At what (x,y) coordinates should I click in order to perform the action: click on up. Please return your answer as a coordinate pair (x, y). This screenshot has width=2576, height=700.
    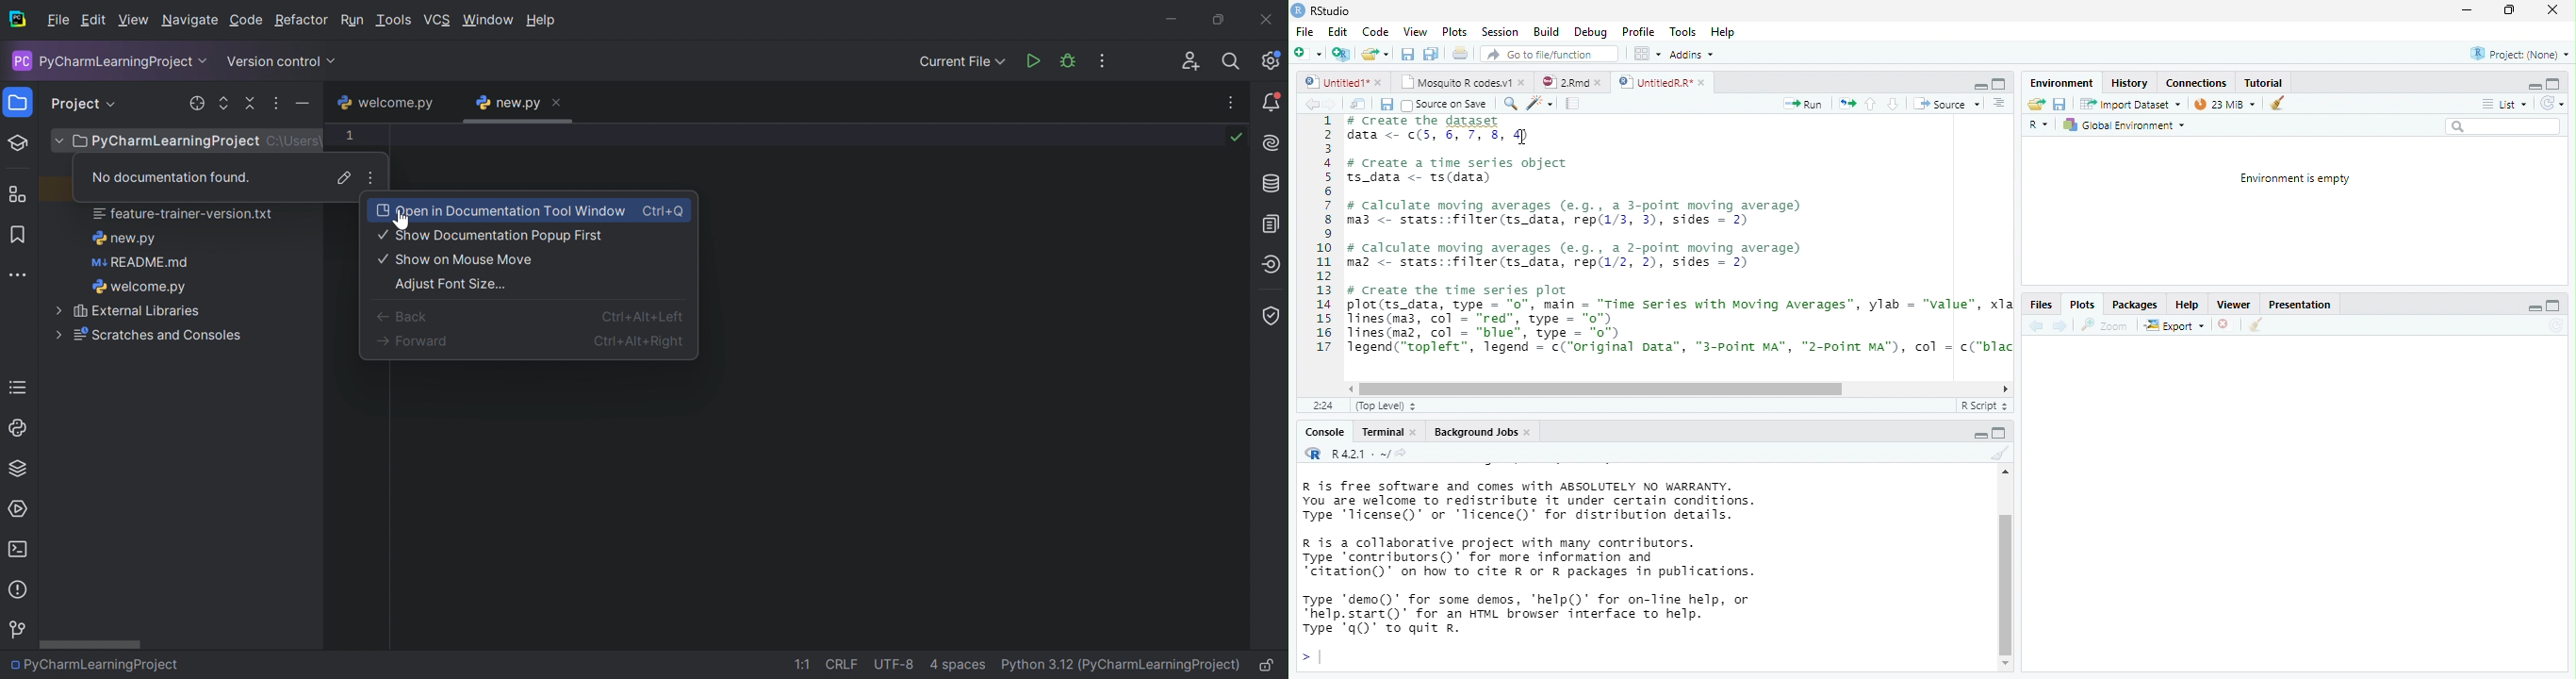
    Looking at the image, I should click on (1871, 104).